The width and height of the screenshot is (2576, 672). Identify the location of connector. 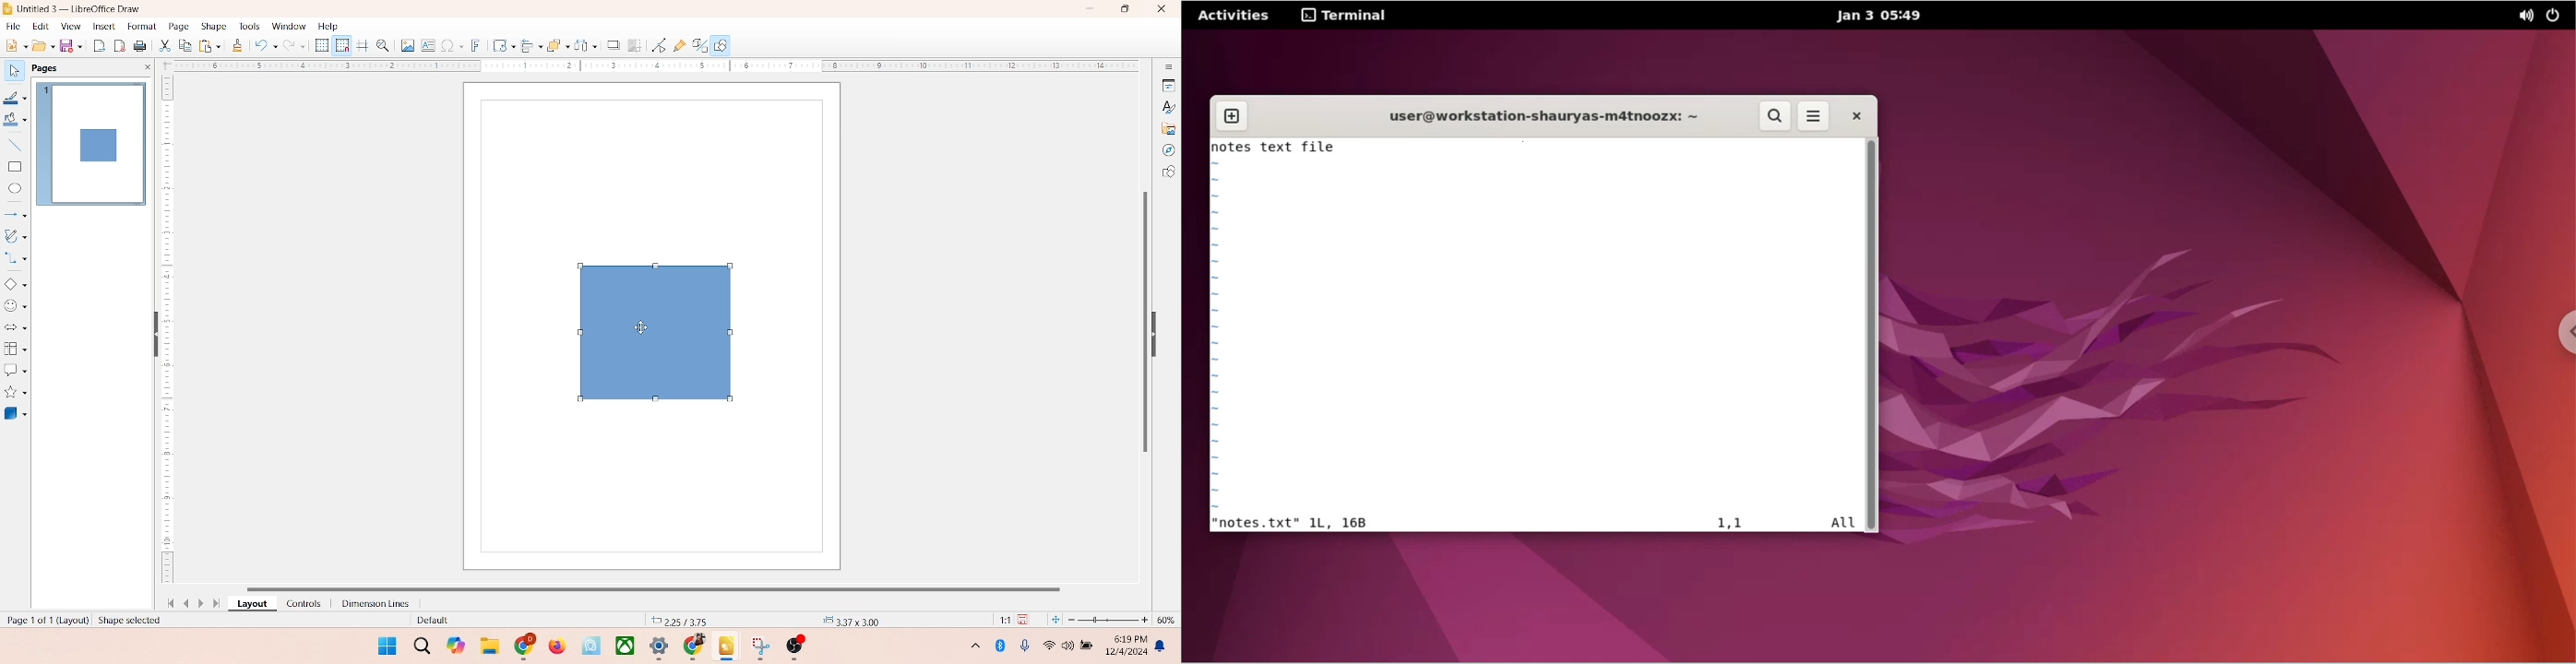
(17, 258).